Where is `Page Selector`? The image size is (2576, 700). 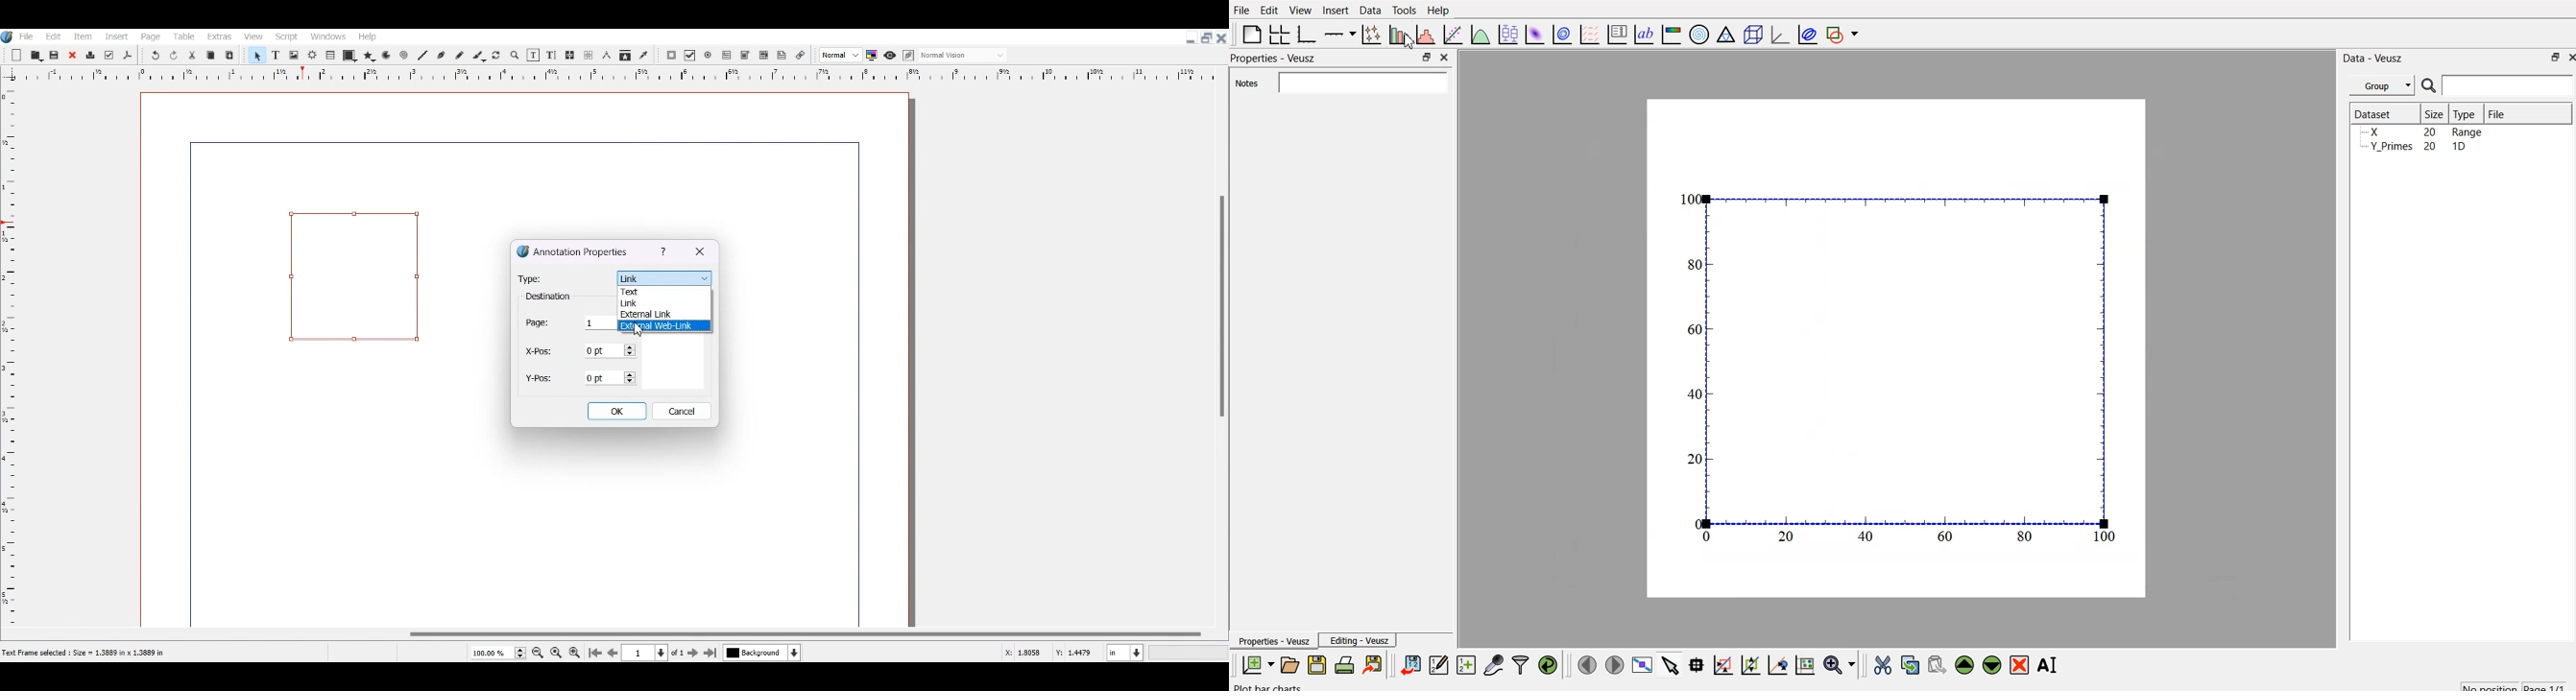 Page Selector is located at coordinates (567, 324).